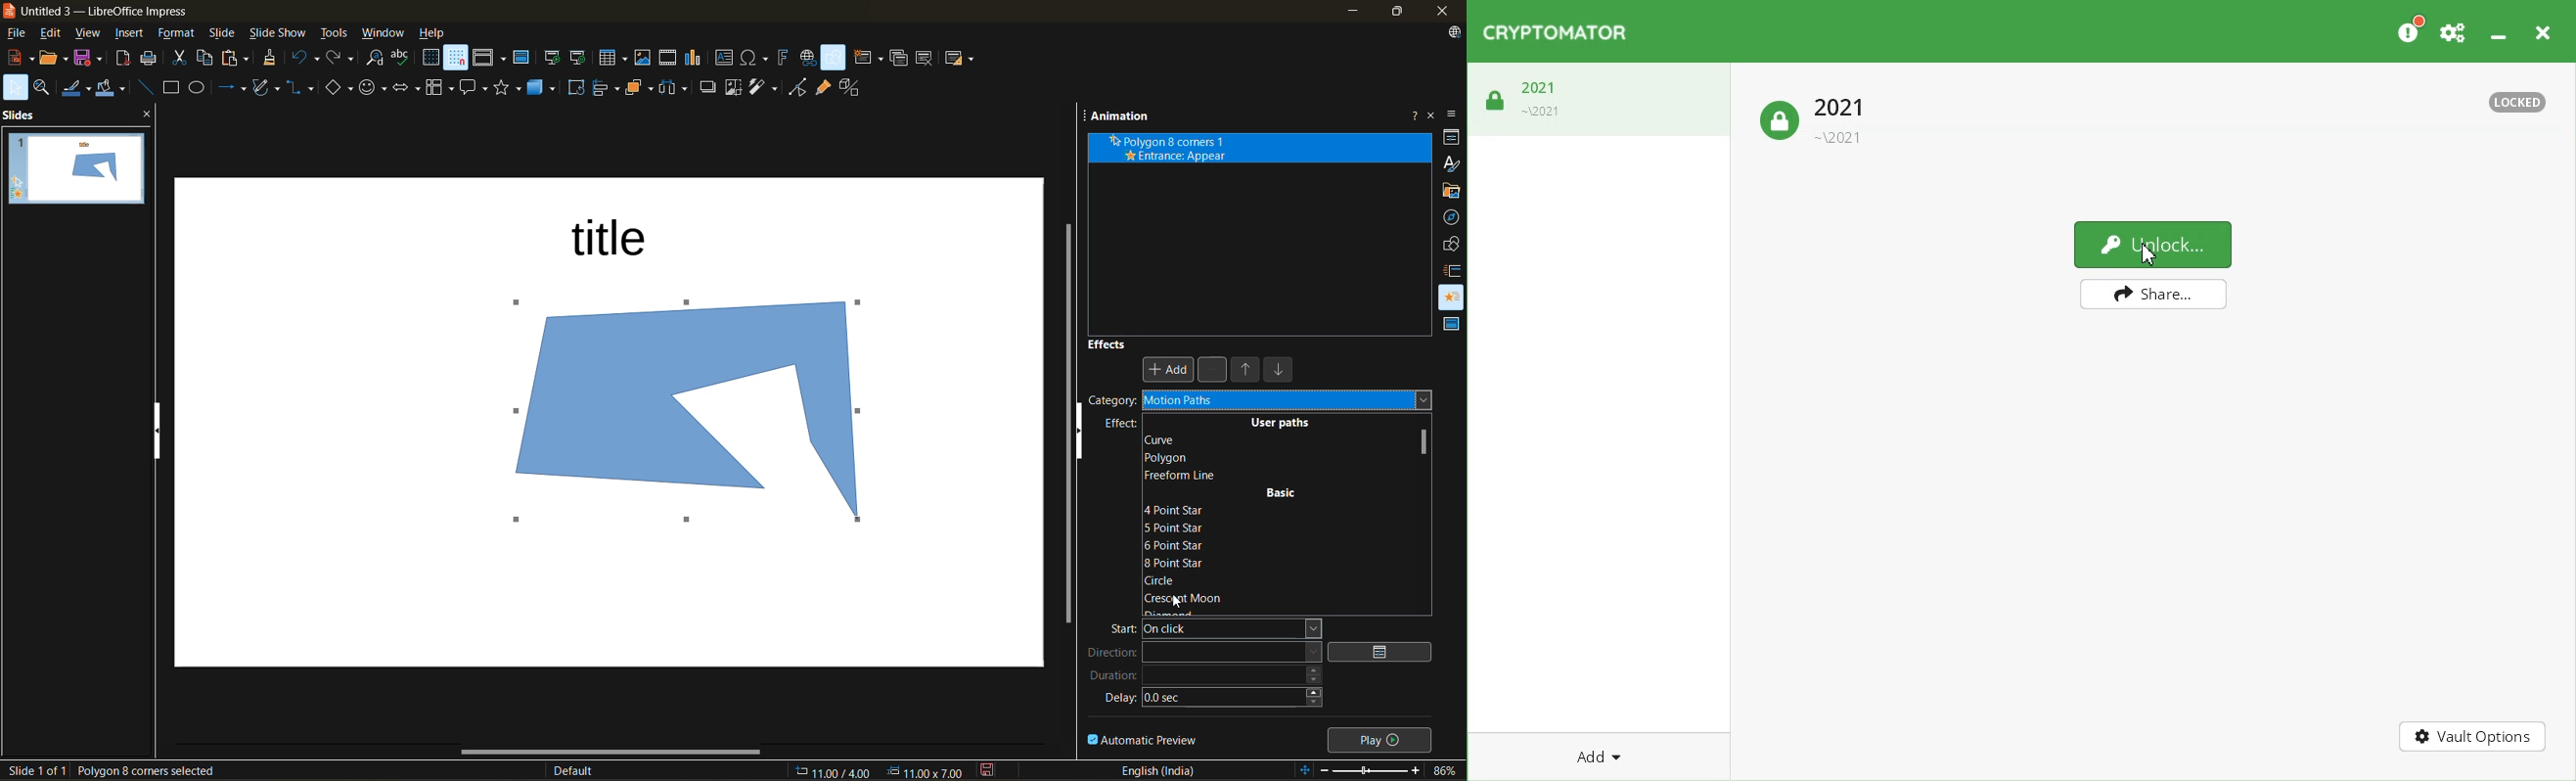 Image resolution: width=2576 pixels, height=784 pixels. Describe the element at coordinates (580, 59) in the screenshot. I see `start from current slide` at that location.